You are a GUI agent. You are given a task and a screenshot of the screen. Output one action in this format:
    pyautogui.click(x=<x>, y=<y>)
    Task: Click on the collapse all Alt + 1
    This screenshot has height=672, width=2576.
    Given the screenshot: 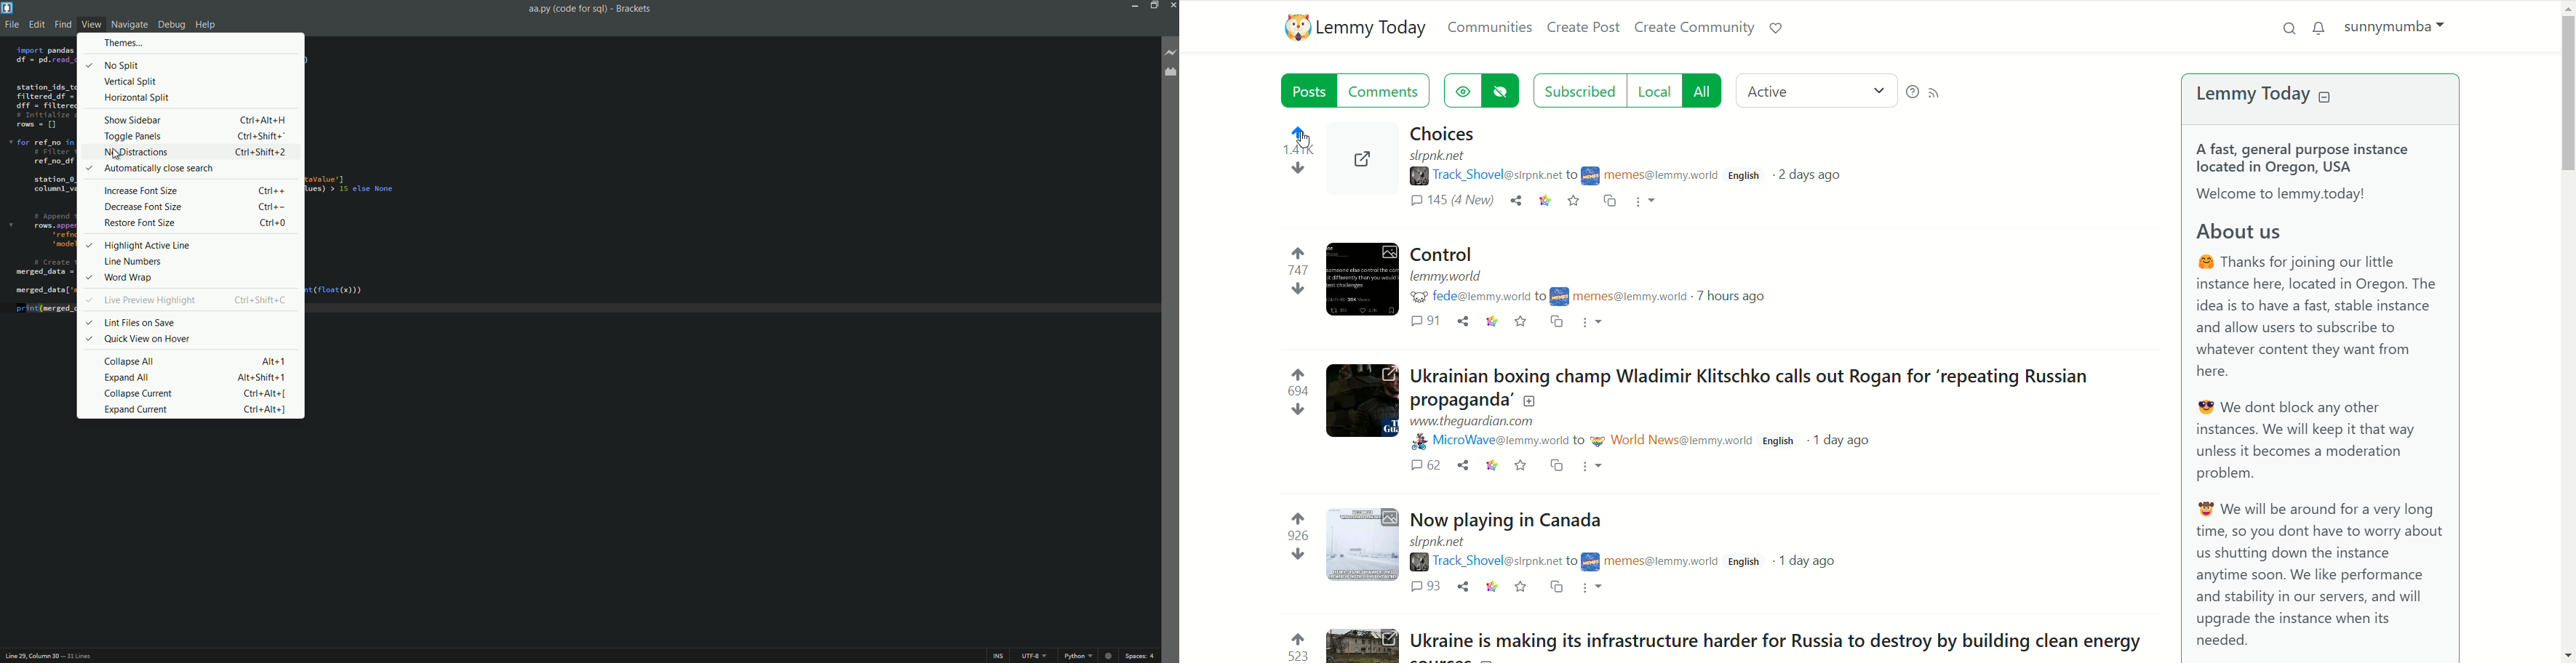 What is the action you would take?
    pyautogui.click(x=197, y=360)
    